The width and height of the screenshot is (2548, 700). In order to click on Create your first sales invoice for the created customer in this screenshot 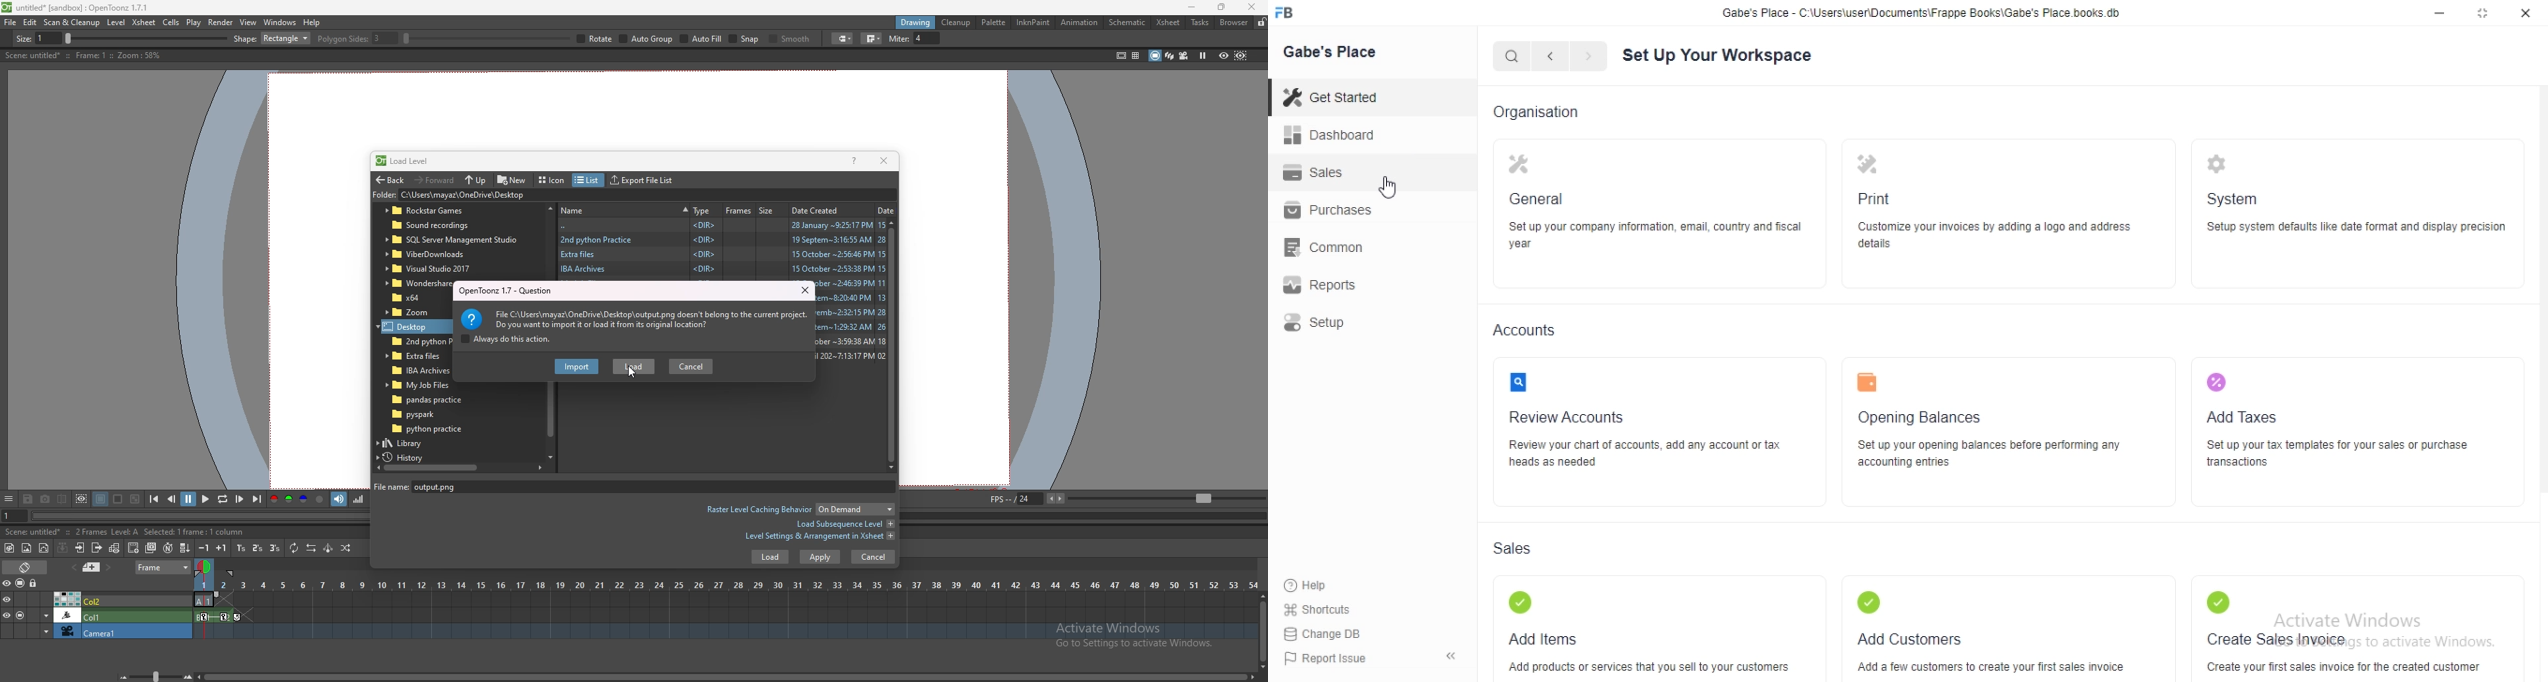, I will do `click(2350, 665)`.